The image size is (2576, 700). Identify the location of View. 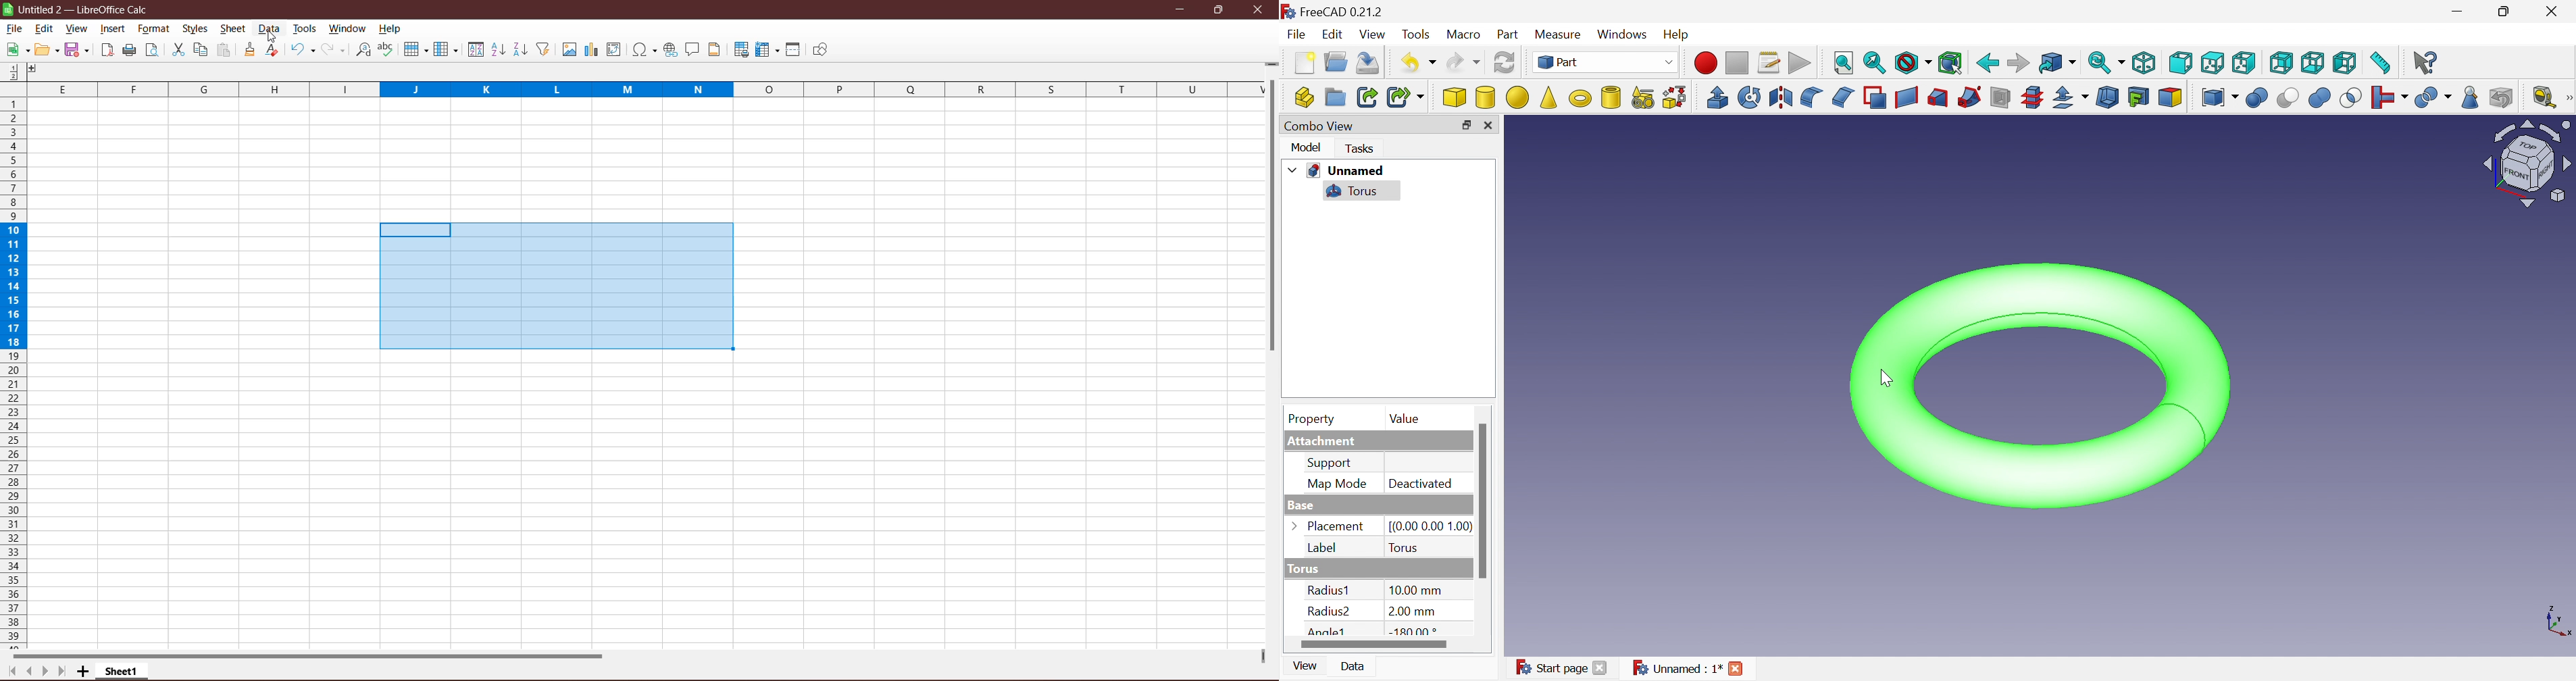
(1308, 666).